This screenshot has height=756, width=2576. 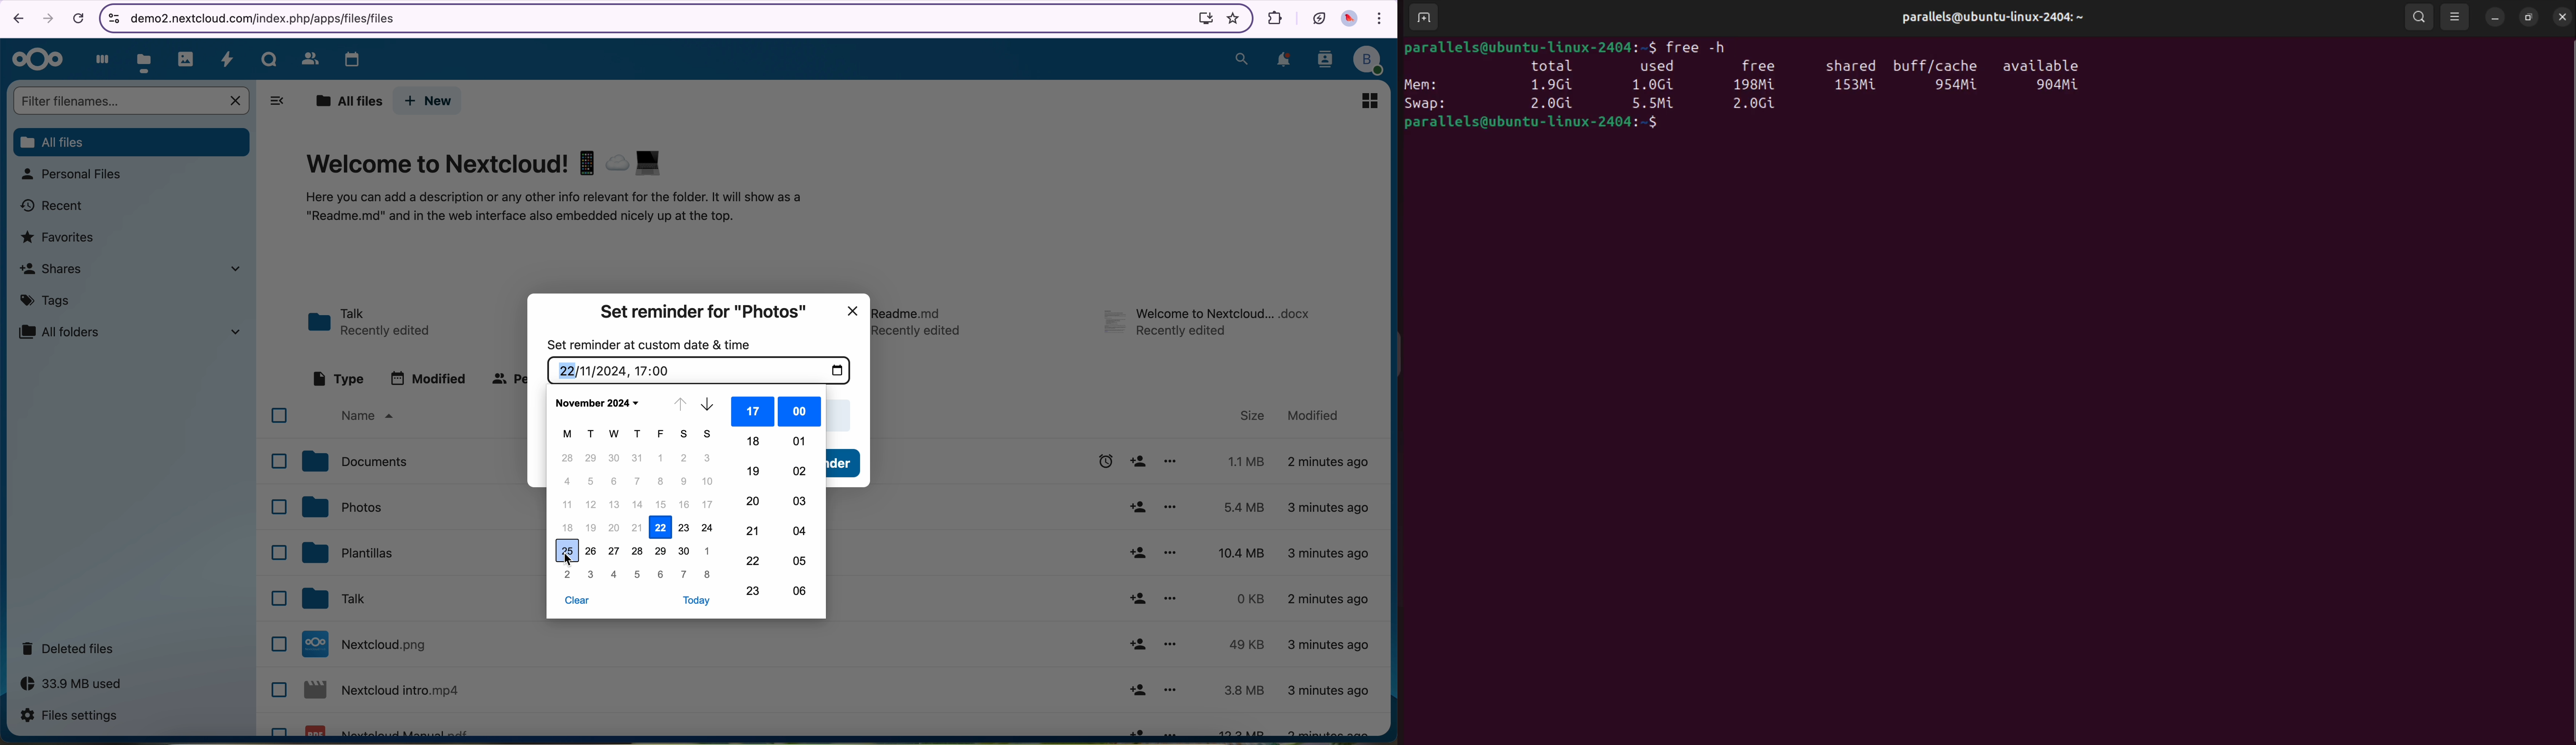 I want to click on share, so click(x=1136, y=599).